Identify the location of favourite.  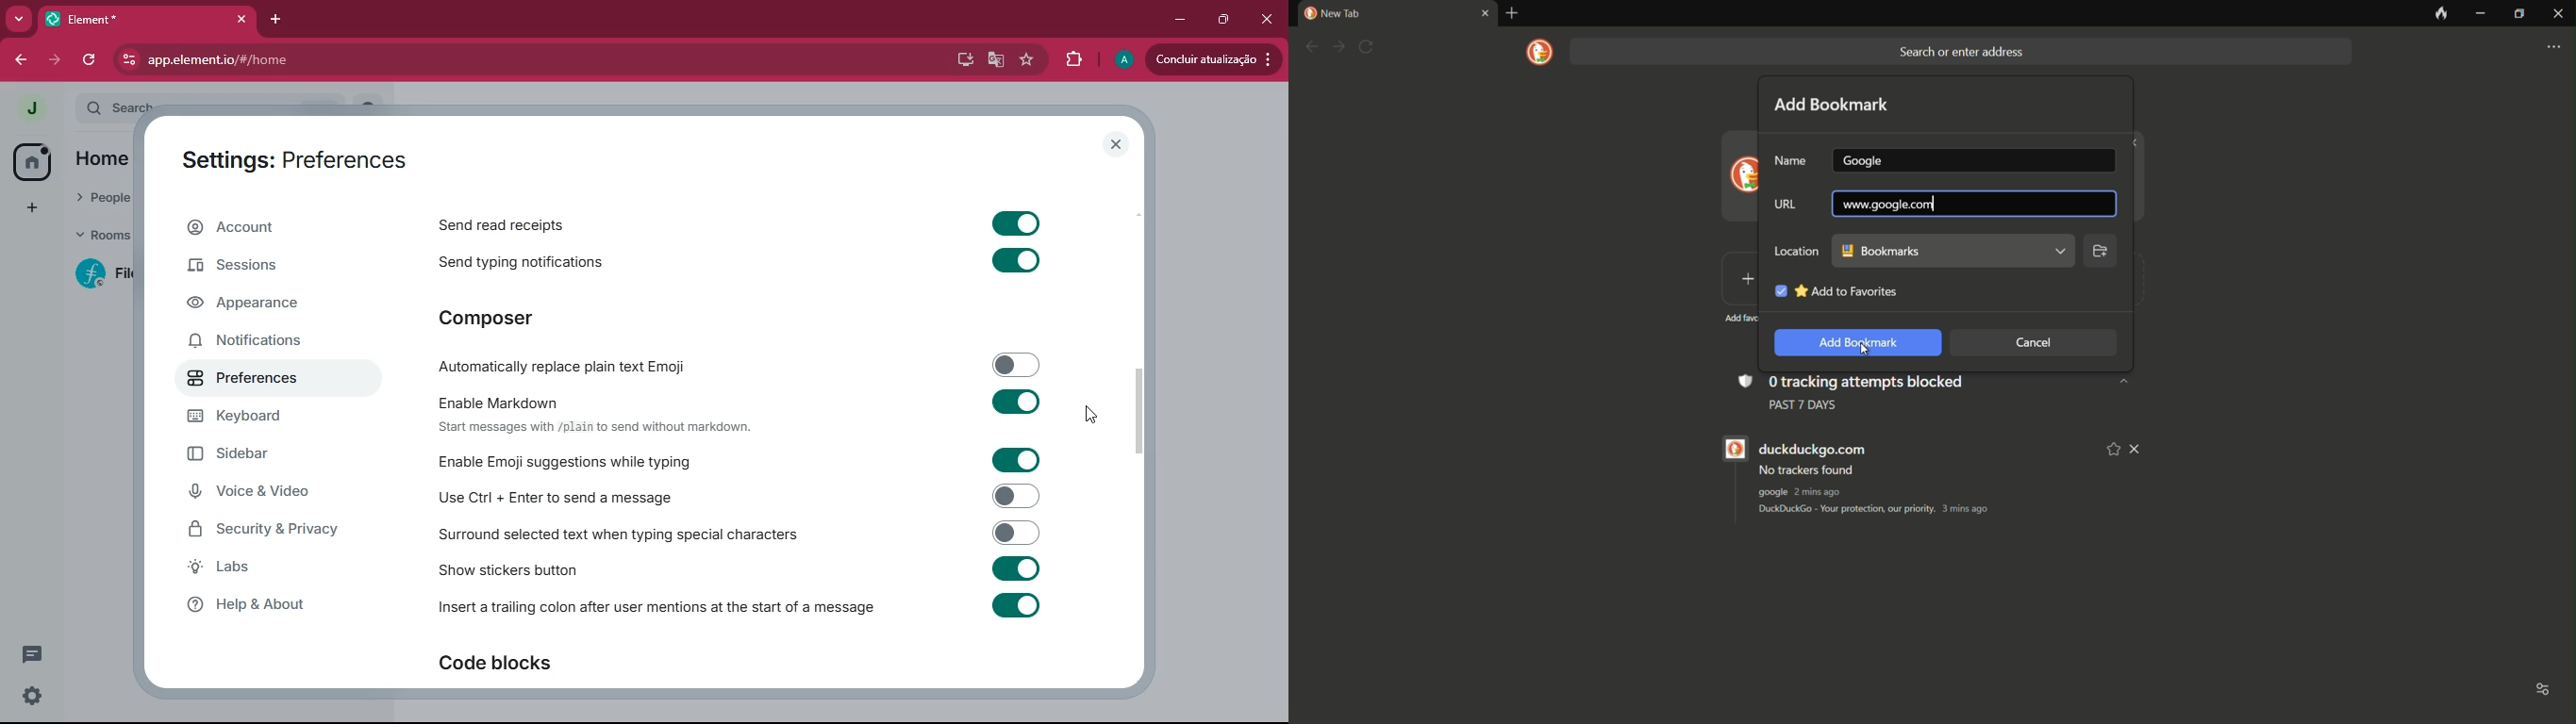
(1029, 59).